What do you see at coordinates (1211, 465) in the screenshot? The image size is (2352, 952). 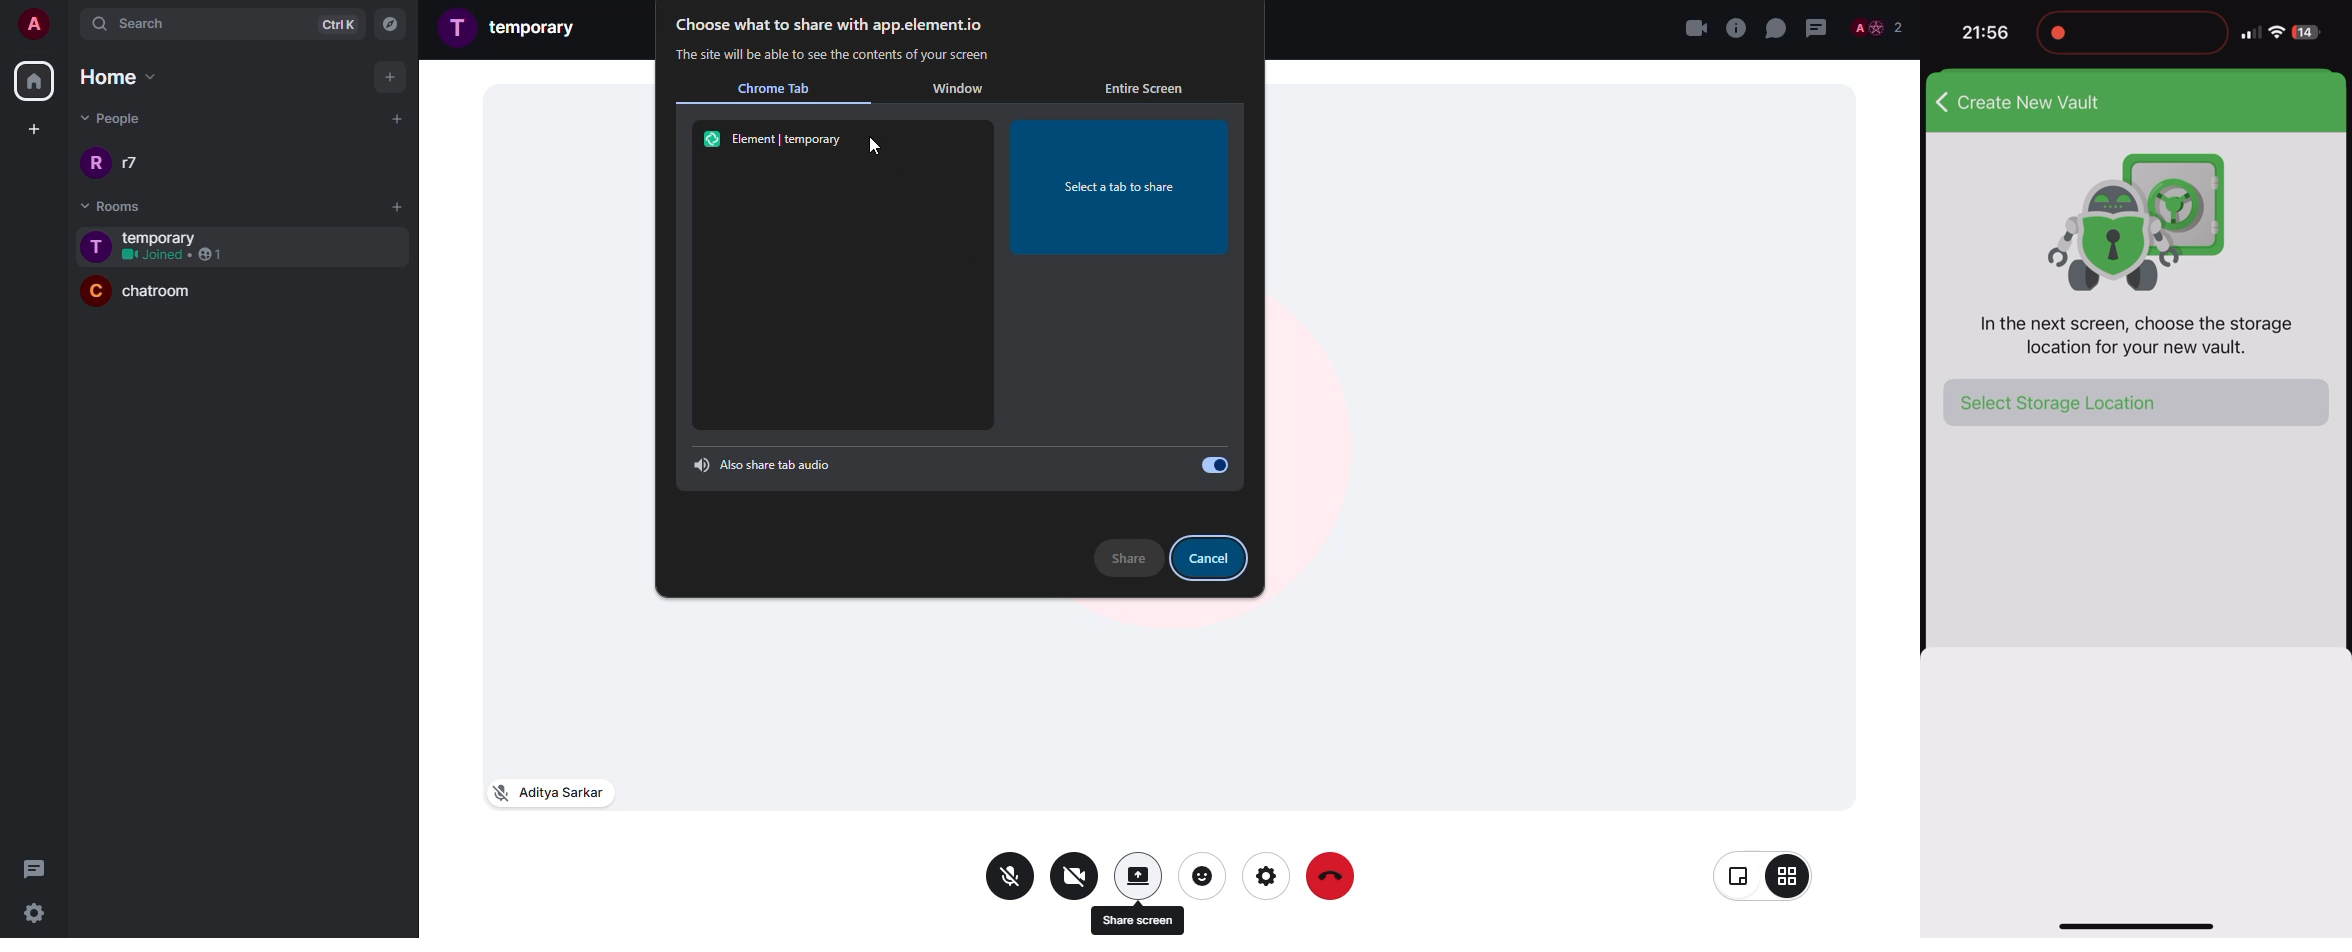 I see `enabled` at bounding box center [1211, 465].